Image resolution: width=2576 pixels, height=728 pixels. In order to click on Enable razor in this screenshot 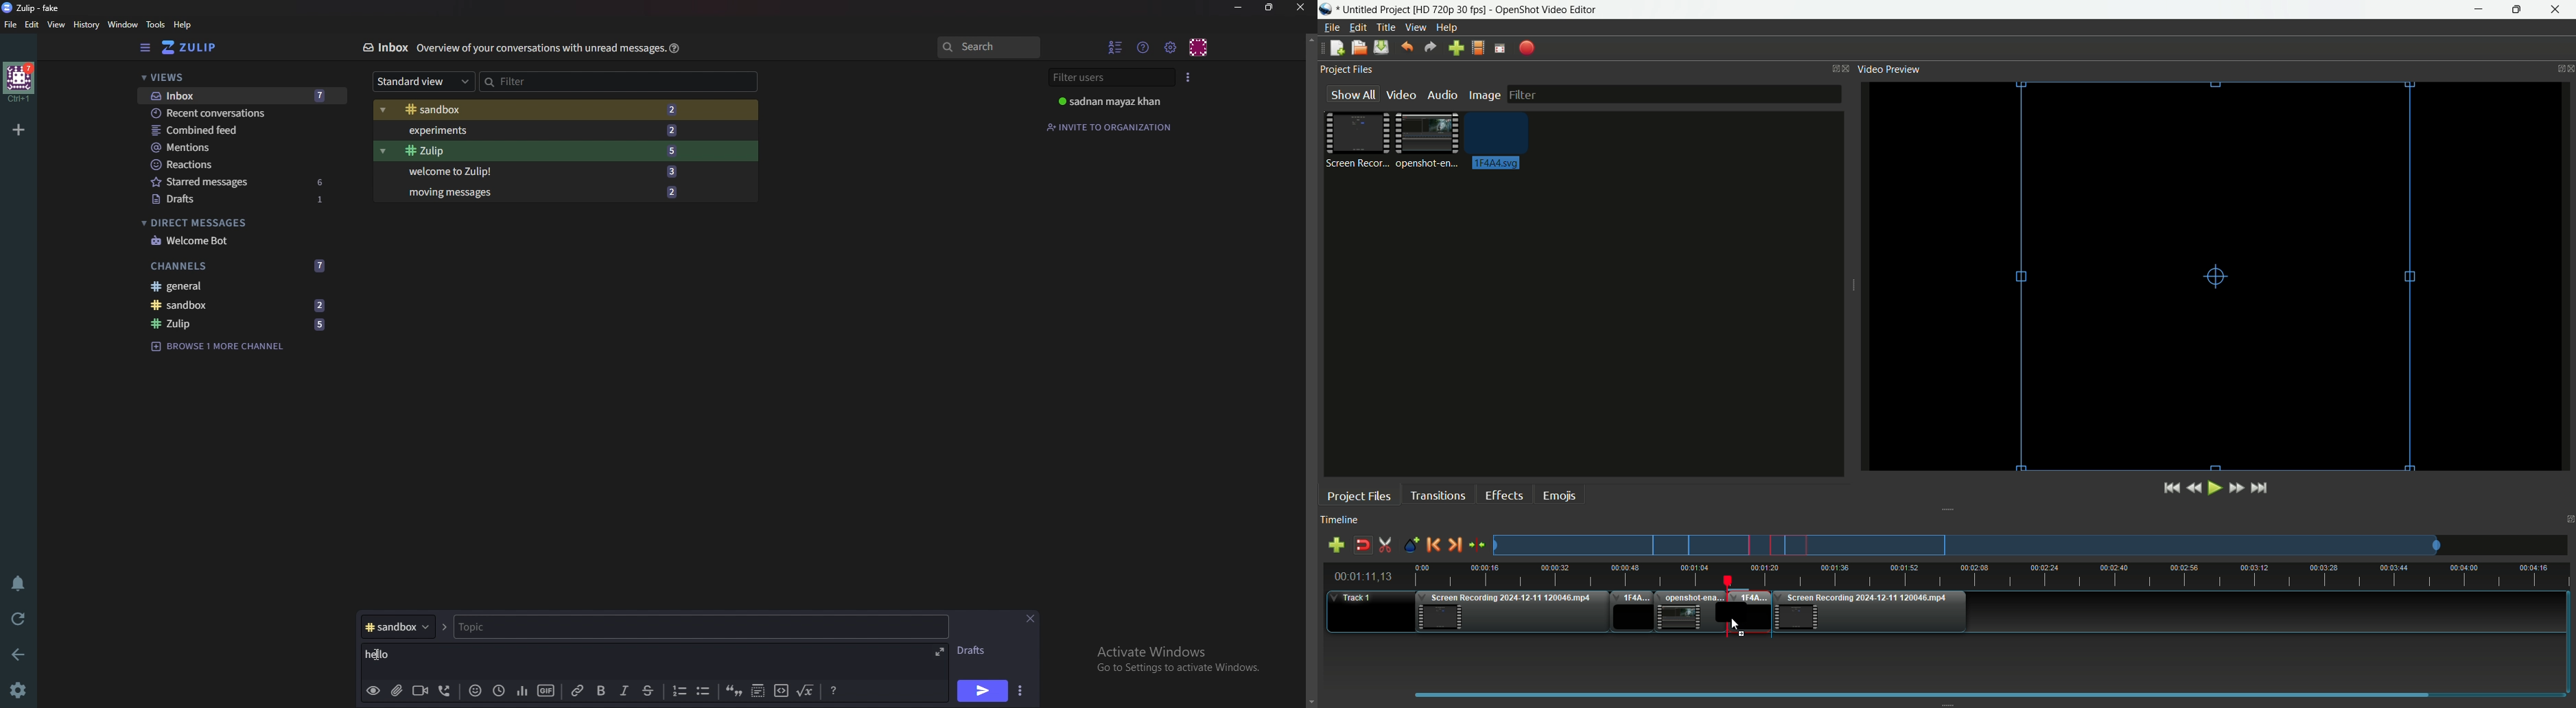, I will do `click(1386, 545)`.